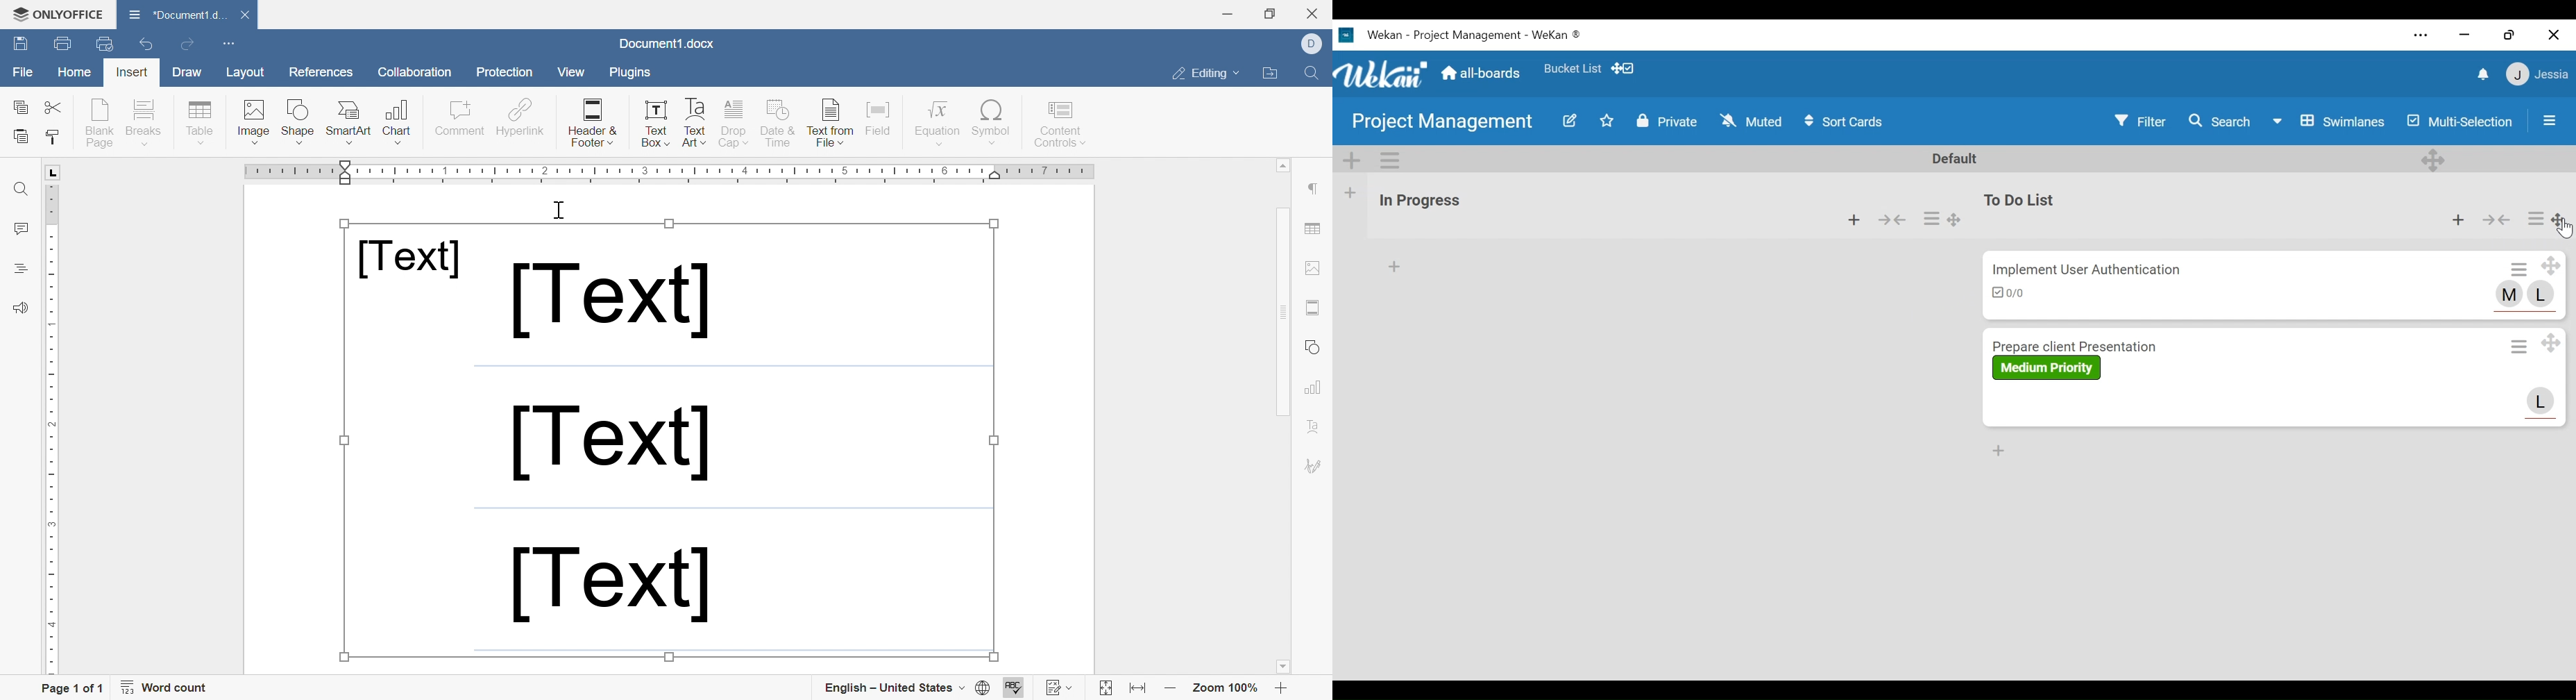 Image resolution: width=2576 pixels, height=700 pixels. Describe the element at coordinates (1316, 12) in the screenshot. I see `Close` at that location.